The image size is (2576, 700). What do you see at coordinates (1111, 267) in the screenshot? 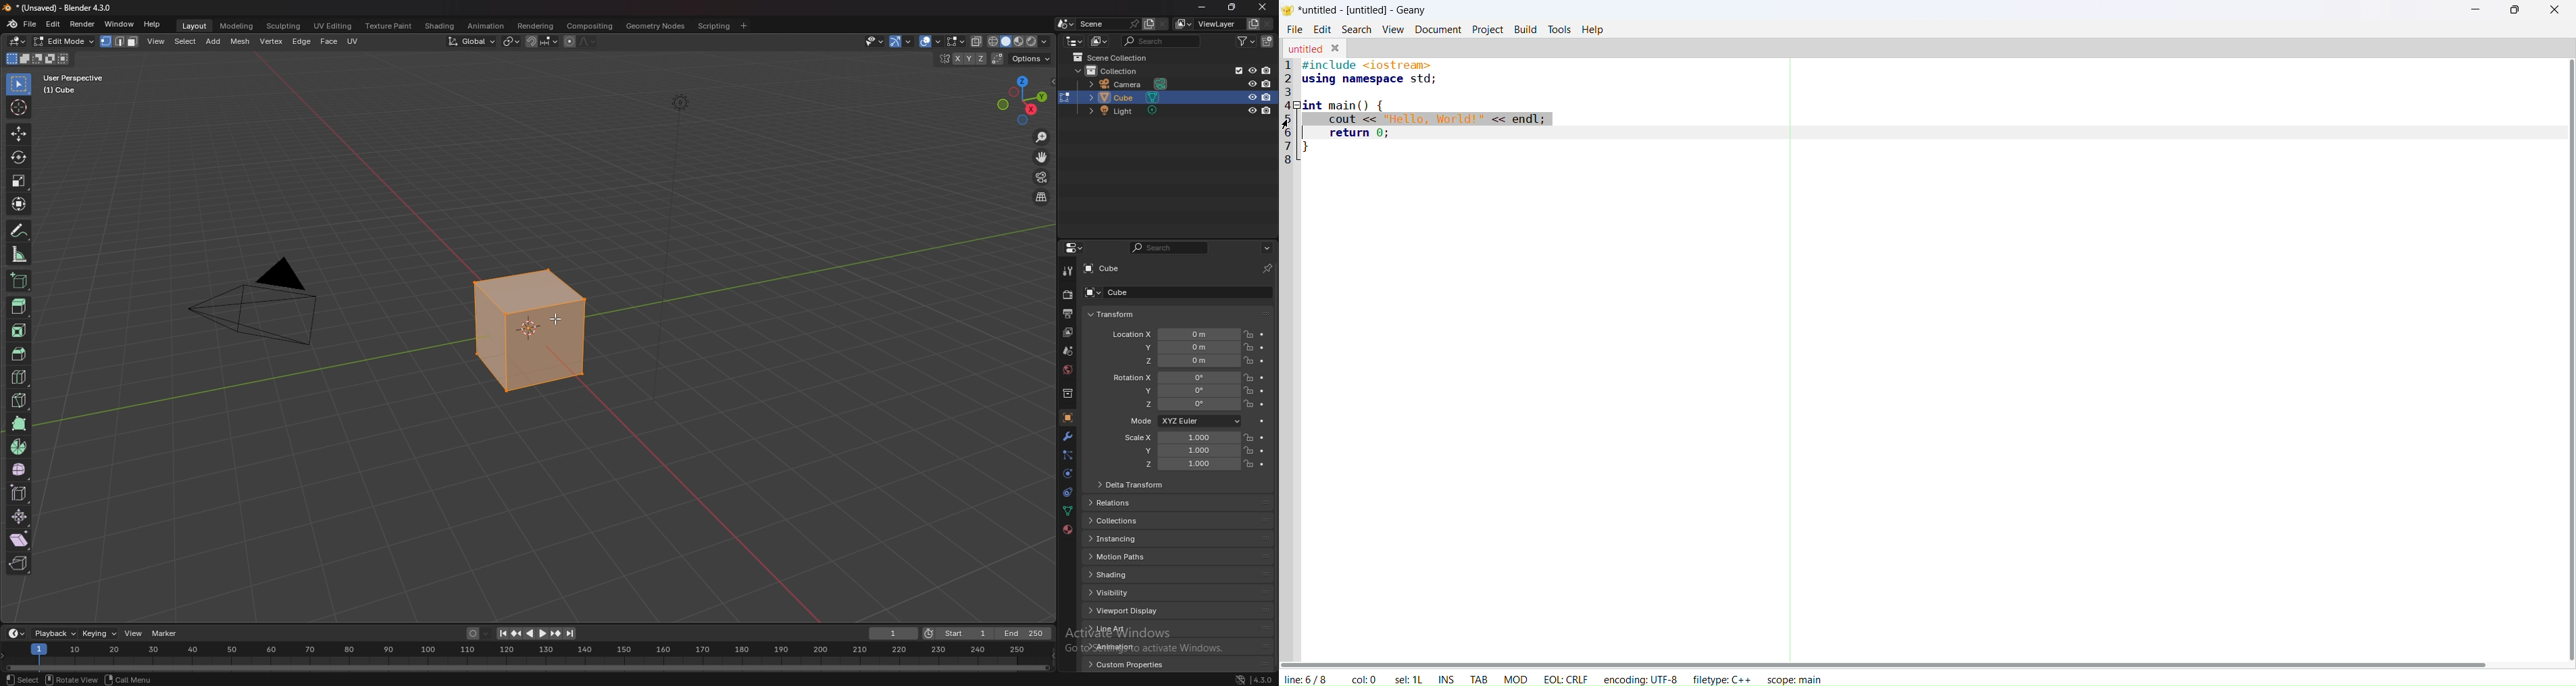
I see `cube` at bounding box center [1111, 267].